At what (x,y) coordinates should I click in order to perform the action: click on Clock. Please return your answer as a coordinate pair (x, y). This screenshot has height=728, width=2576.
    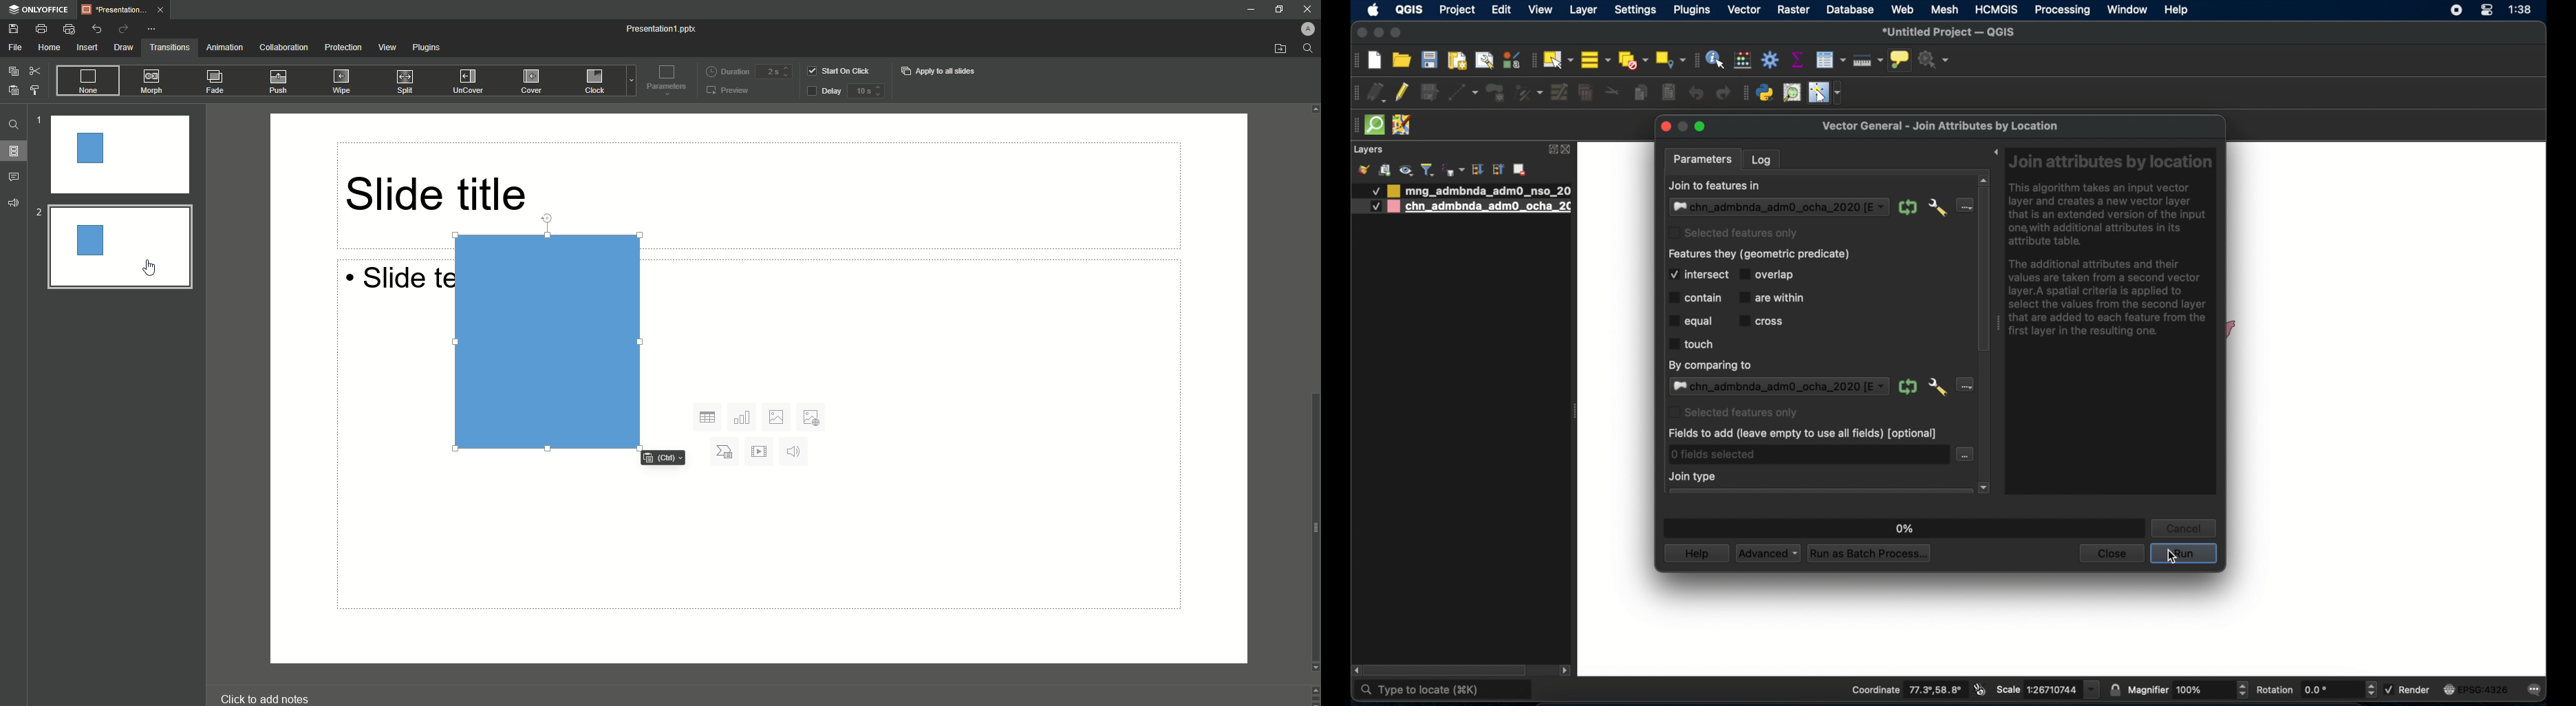
    Looking at the image, I should click on (592, 83).